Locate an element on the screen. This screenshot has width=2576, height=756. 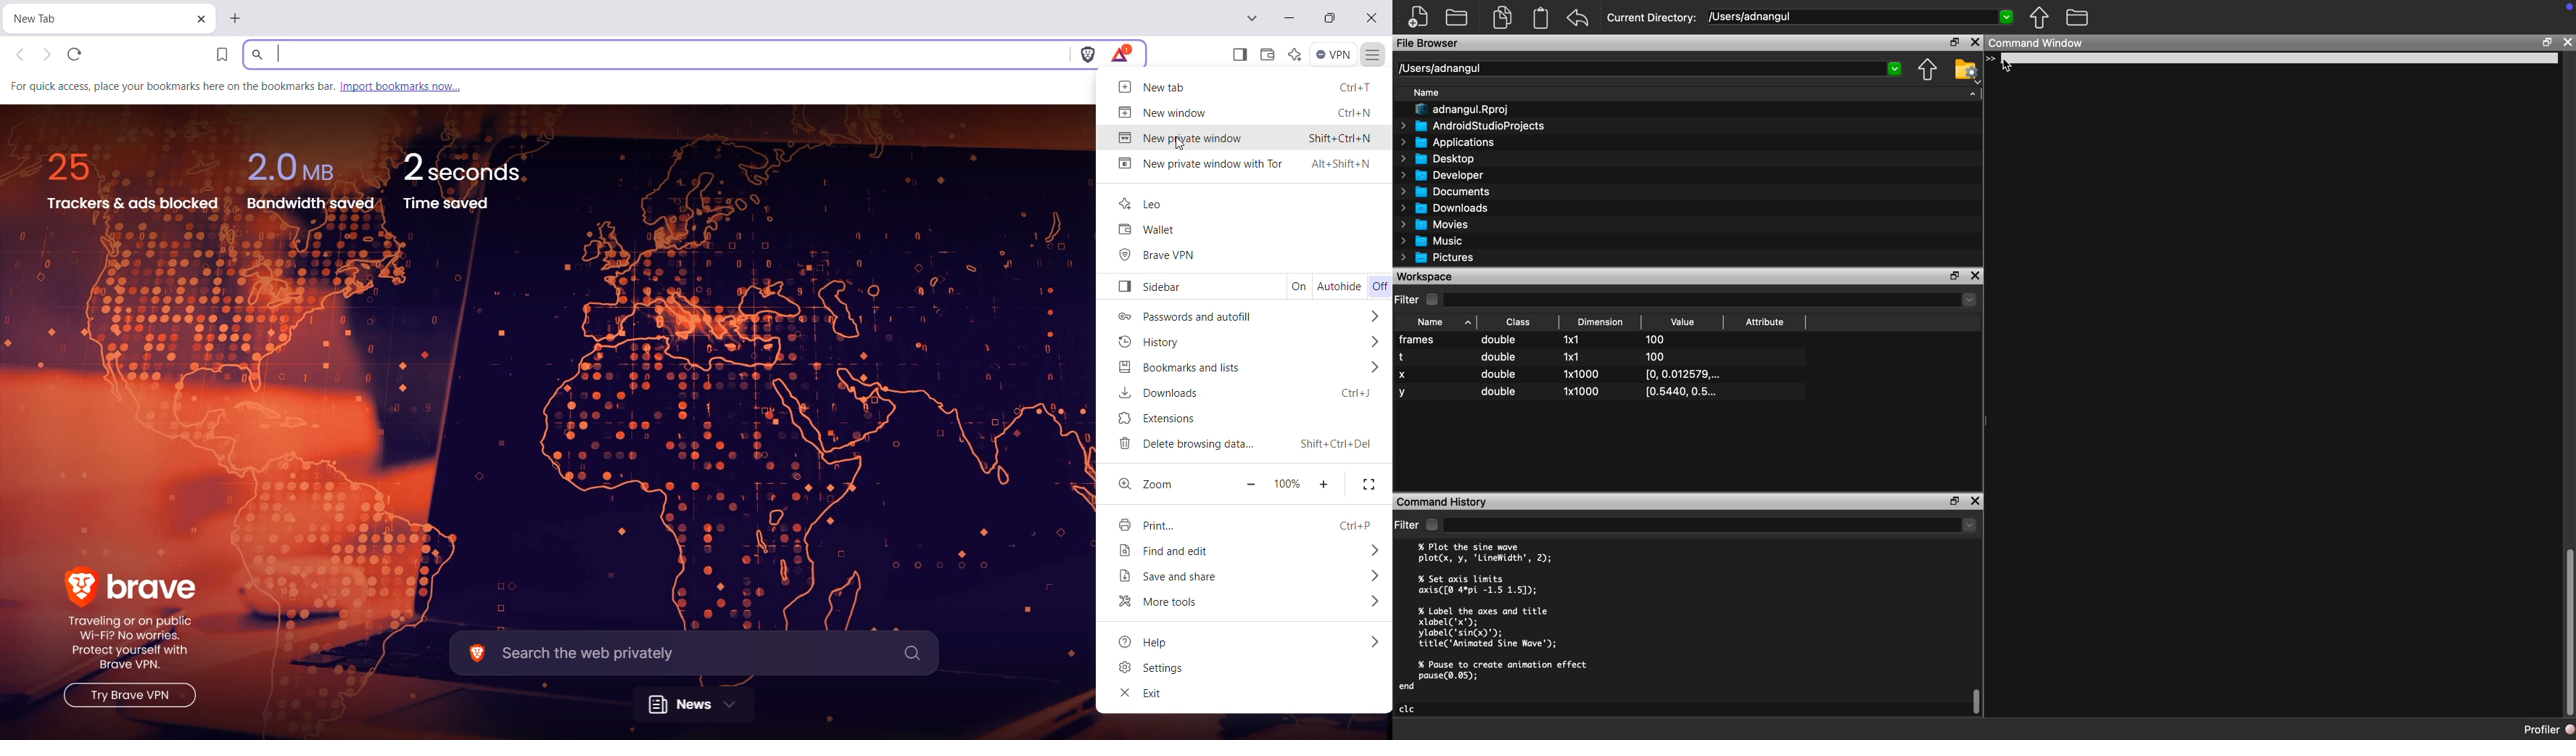
Cursor is located at coordinates (2014, 64).